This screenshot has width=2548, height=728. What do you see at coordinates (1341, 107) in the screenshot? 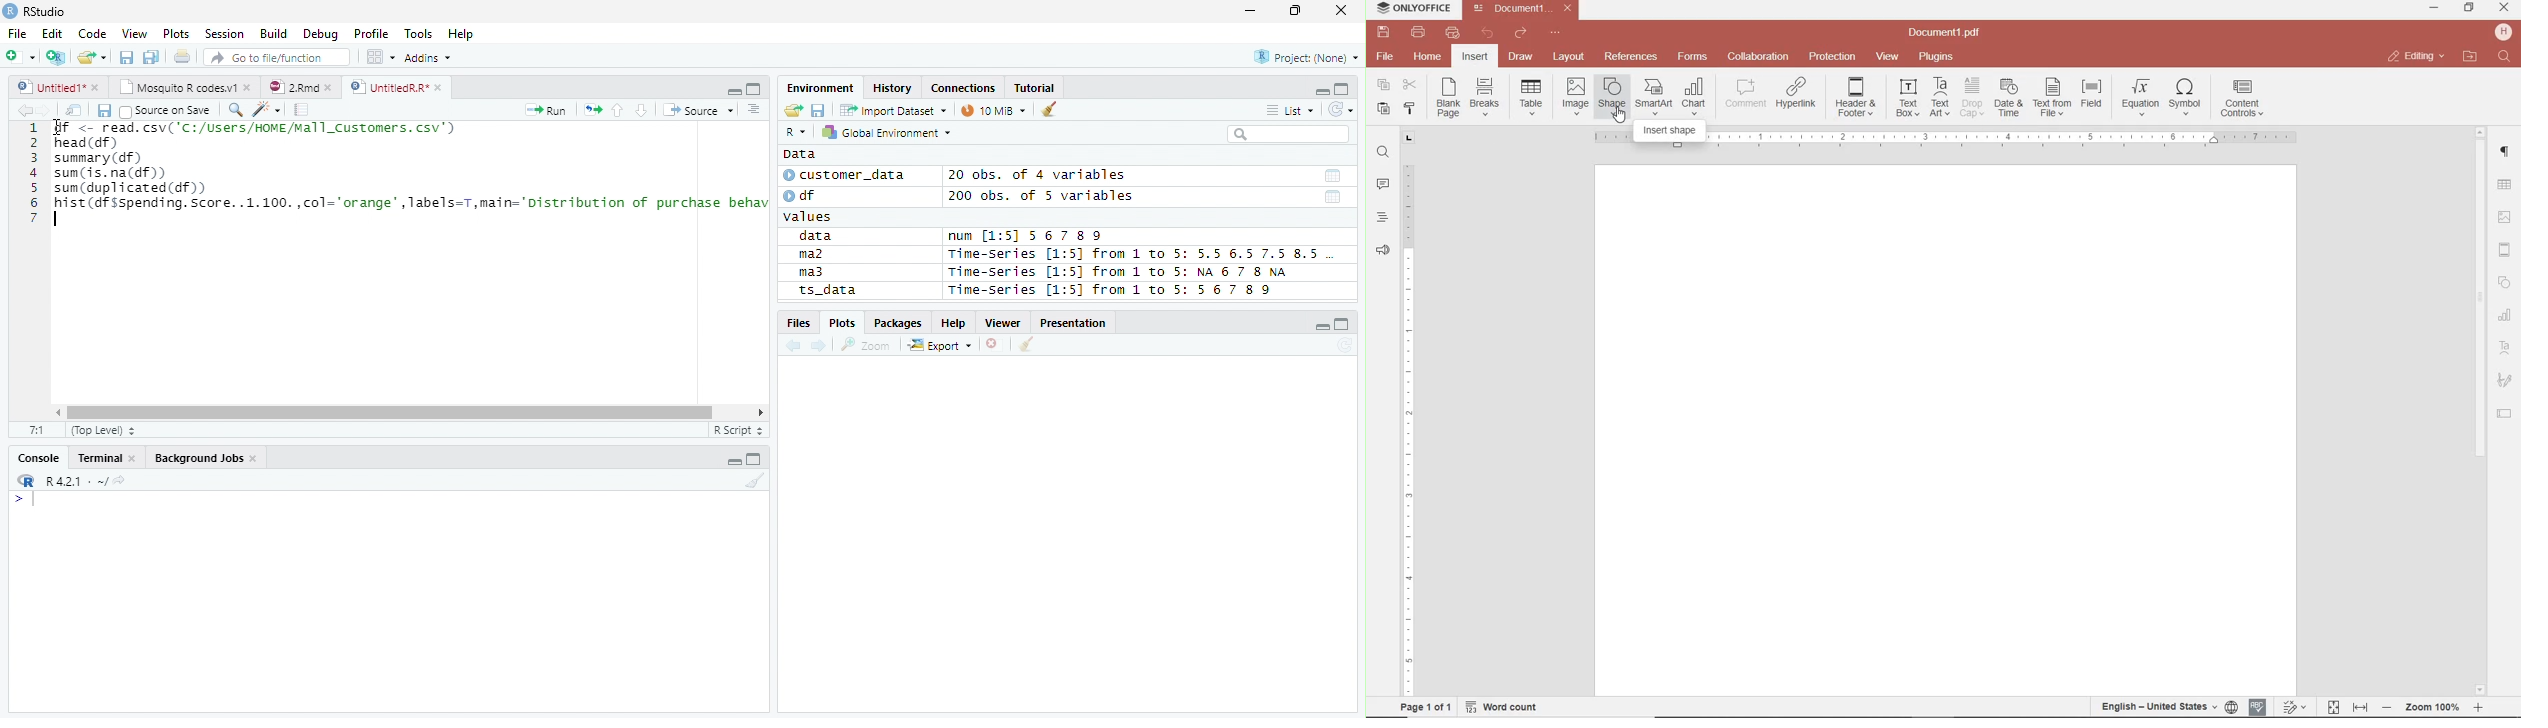
I see `Refresh` at bounding box center [1341, 107].